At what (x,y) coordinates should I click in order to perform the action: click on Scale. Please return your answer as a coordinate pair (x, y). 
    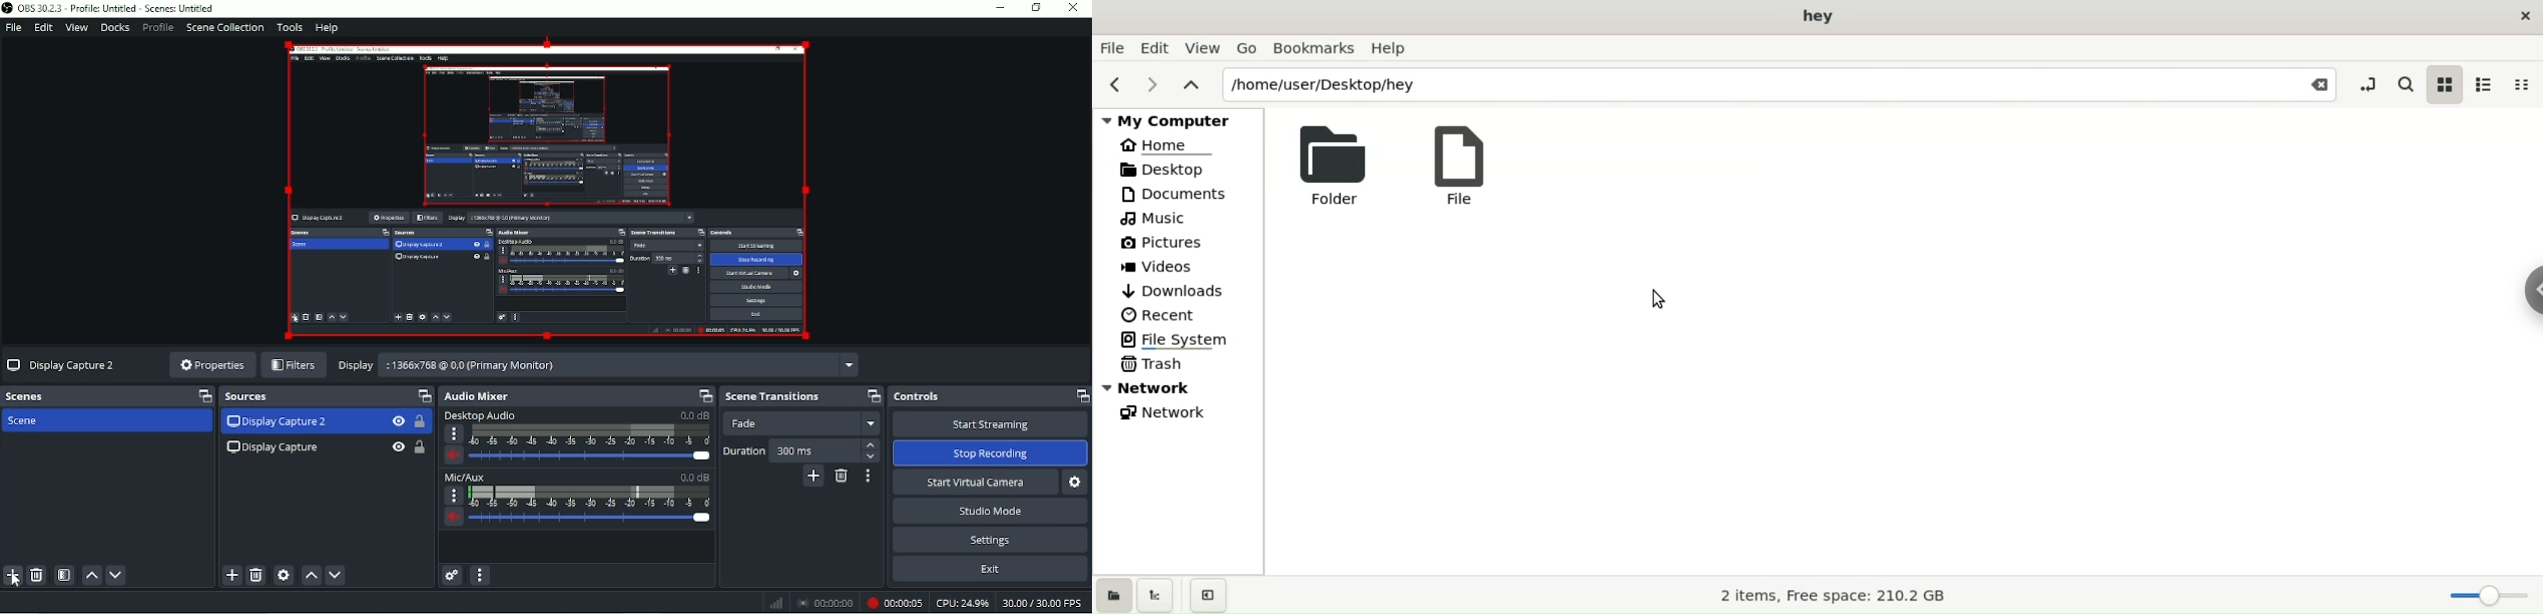
    Looking at the image, I should click on (590, 497).